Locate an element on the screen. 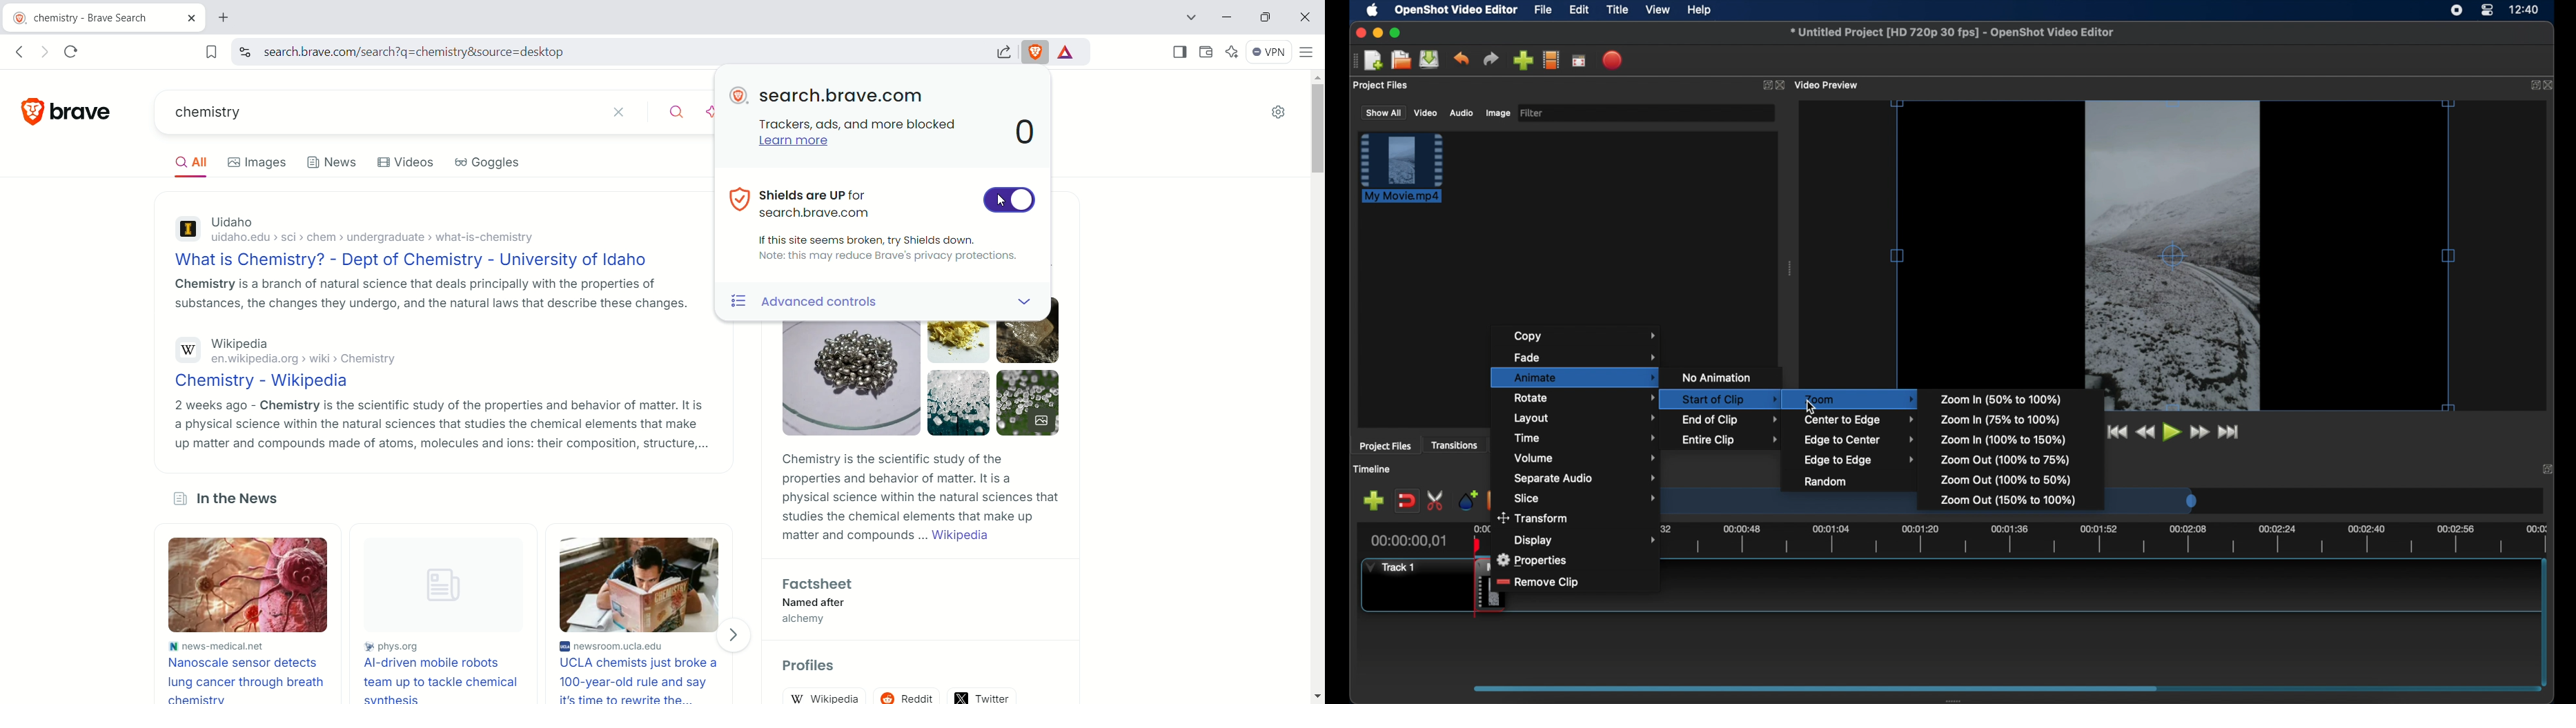 The height and width of the screenshot is (728, 2576). brave logo is located at coordinates (740, 95).